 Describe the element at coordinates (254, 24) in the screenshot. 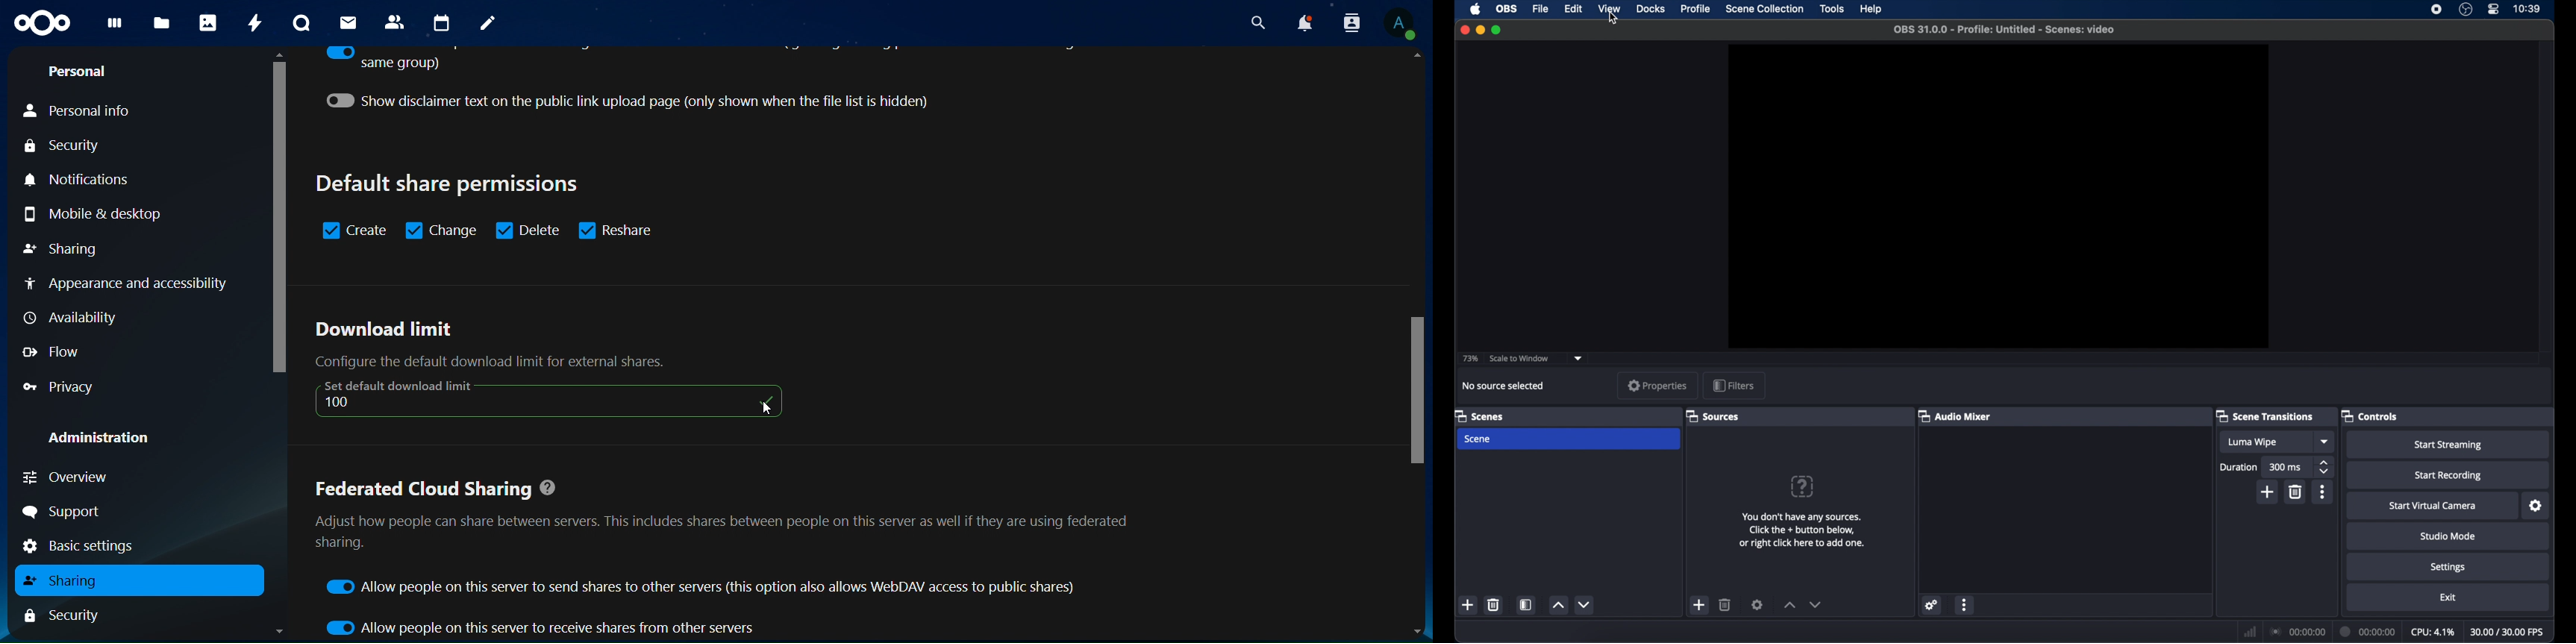

I see `activity` at that location.